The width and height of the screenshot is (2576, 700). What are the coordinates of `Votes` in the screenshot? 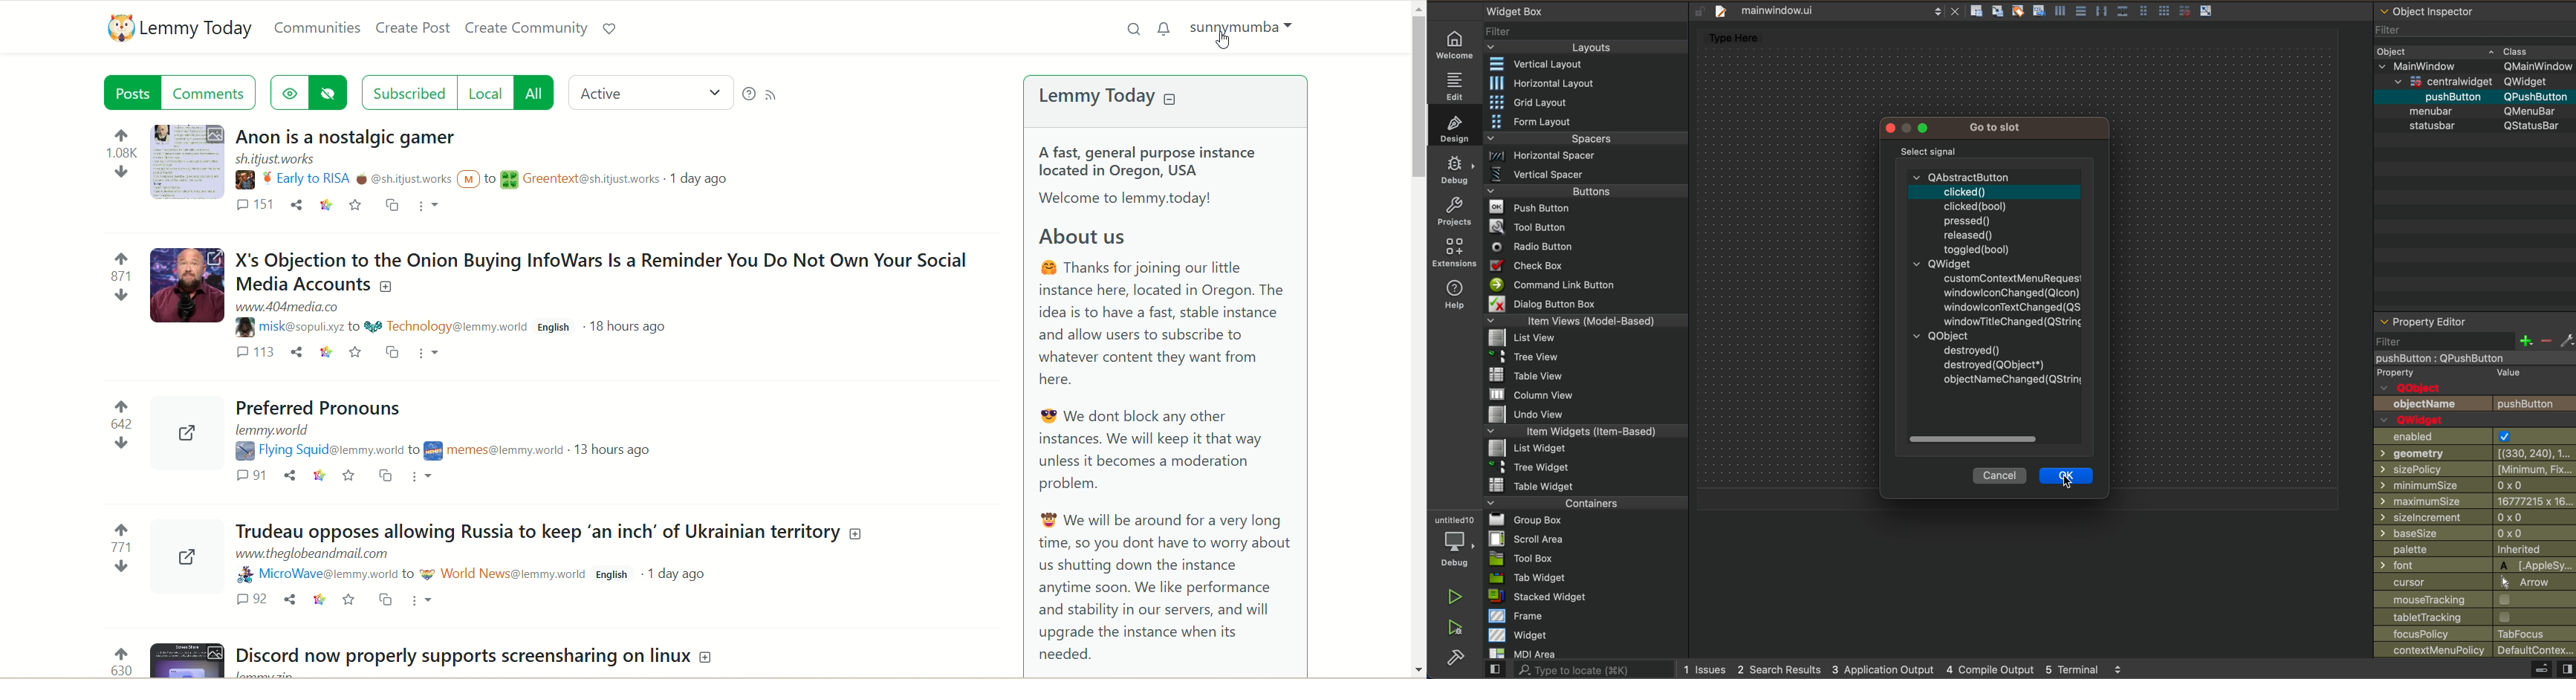 It's located at (119, 554).